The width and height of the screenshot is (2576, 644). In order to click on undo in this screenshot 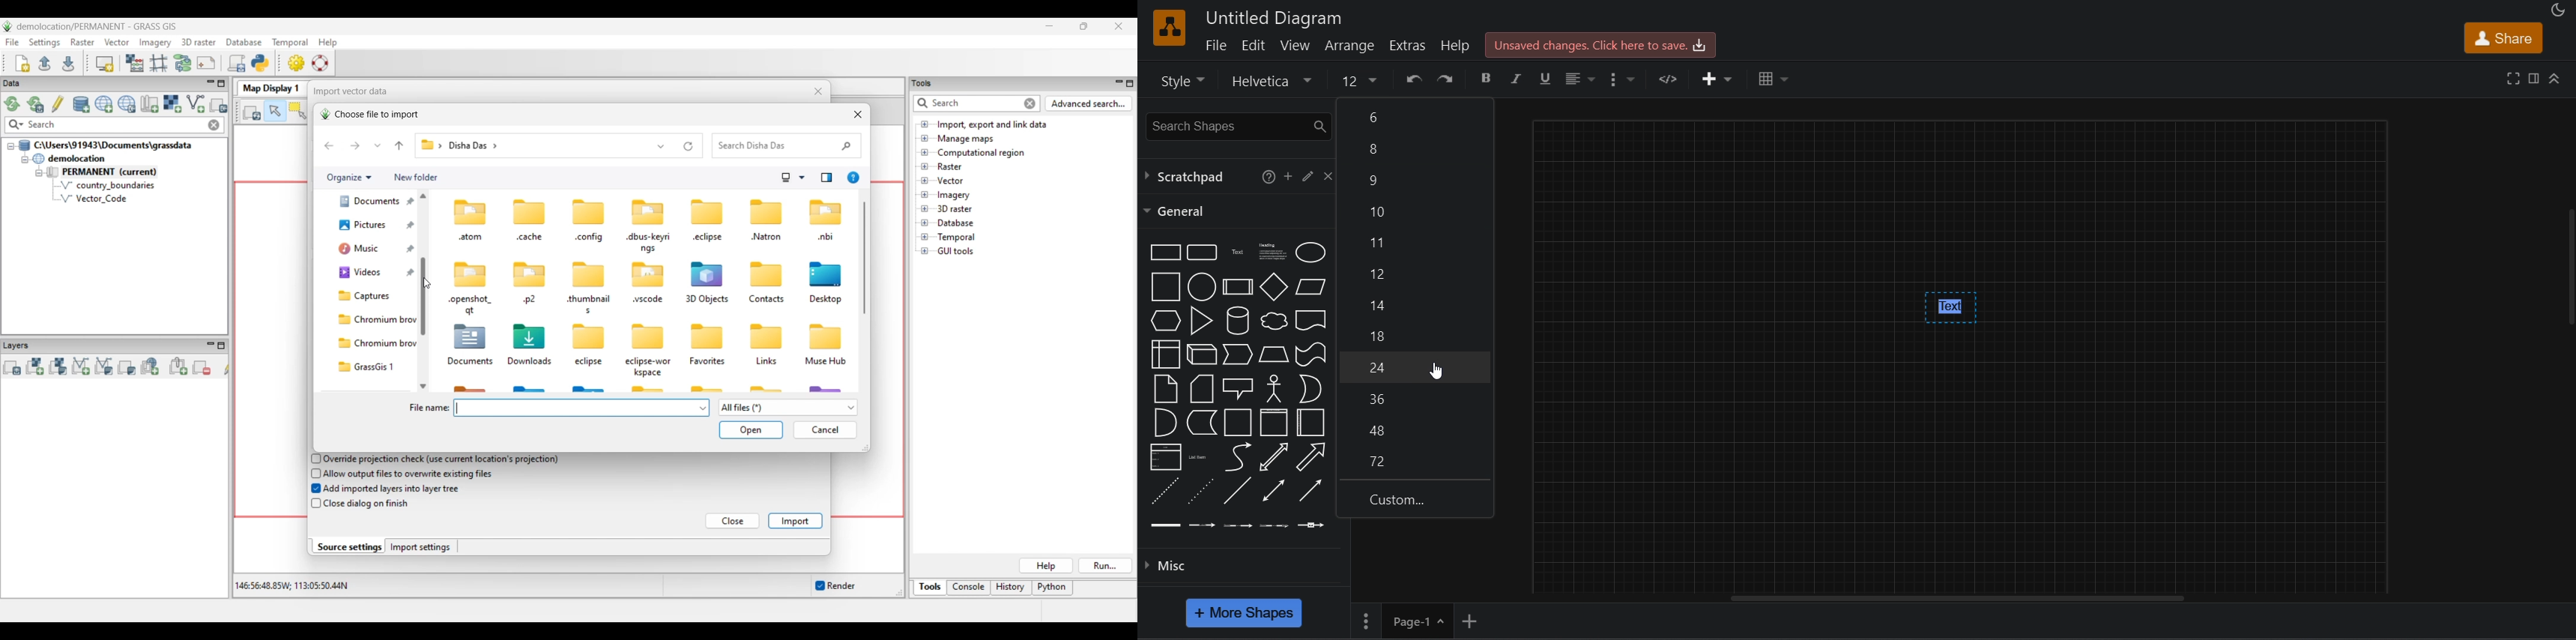, I will do `click(1414, 78)`.